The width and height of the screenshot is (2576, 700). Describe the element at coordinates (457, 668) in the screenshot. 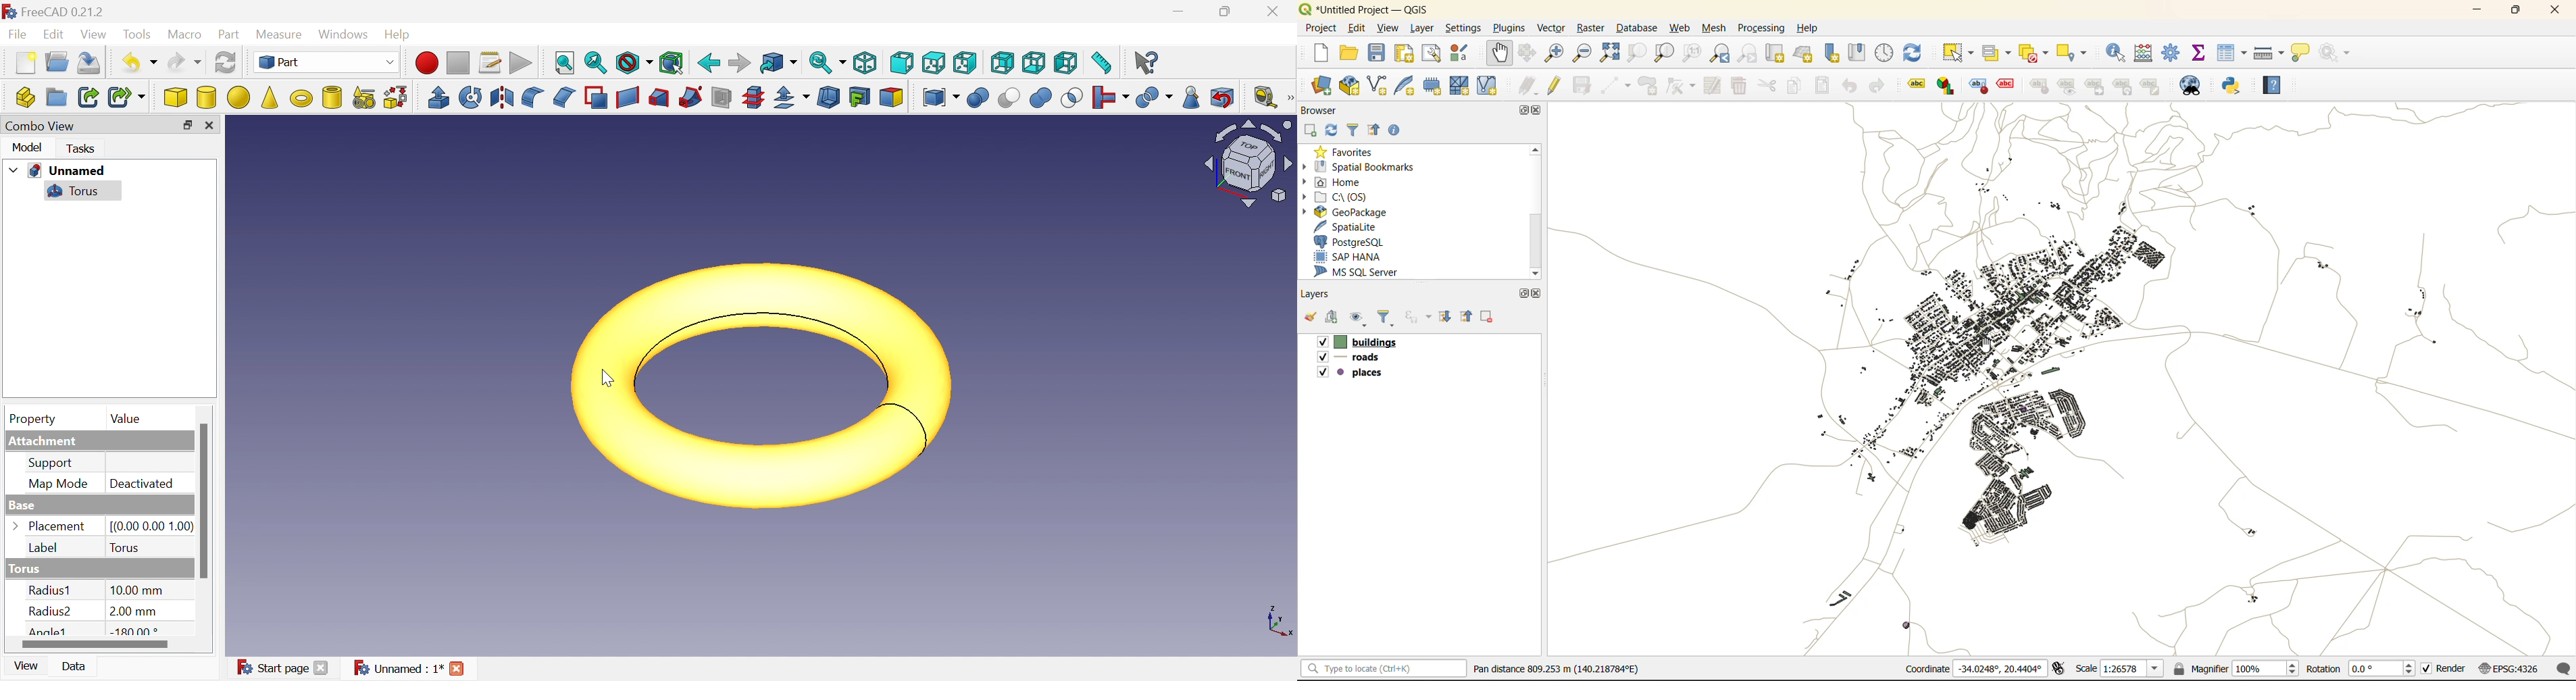

I see `Close` at that location.